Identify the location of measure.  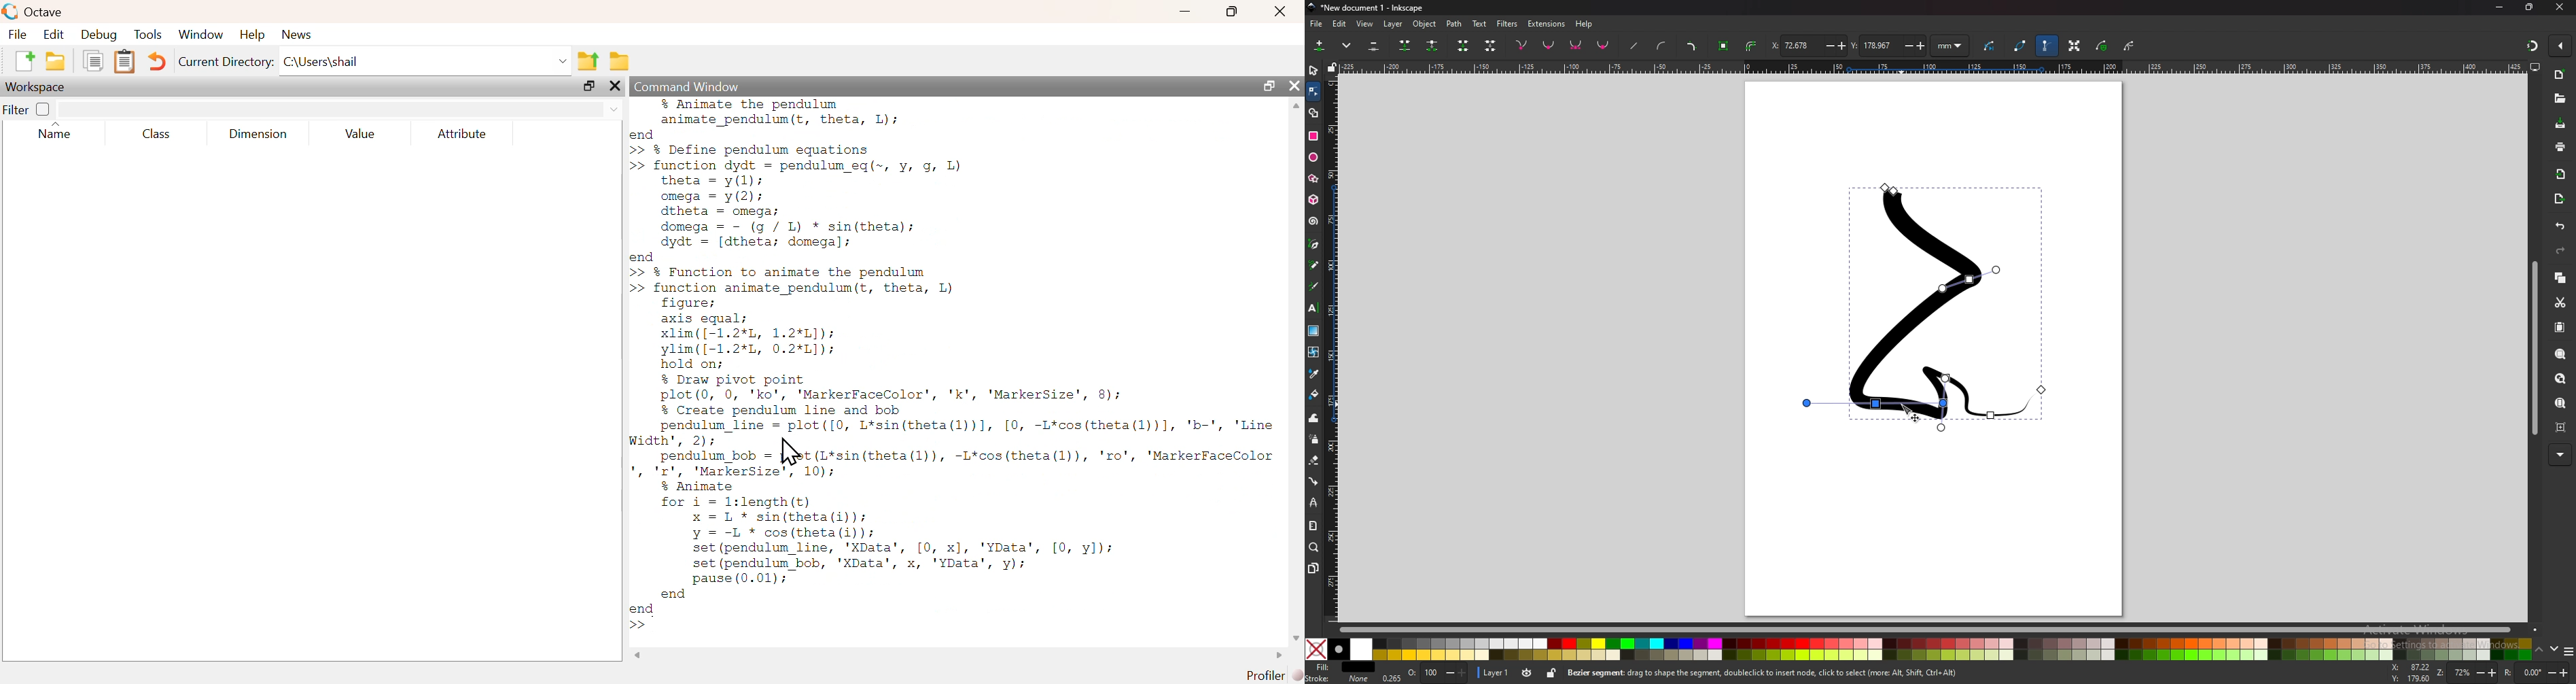
(1313, 526).